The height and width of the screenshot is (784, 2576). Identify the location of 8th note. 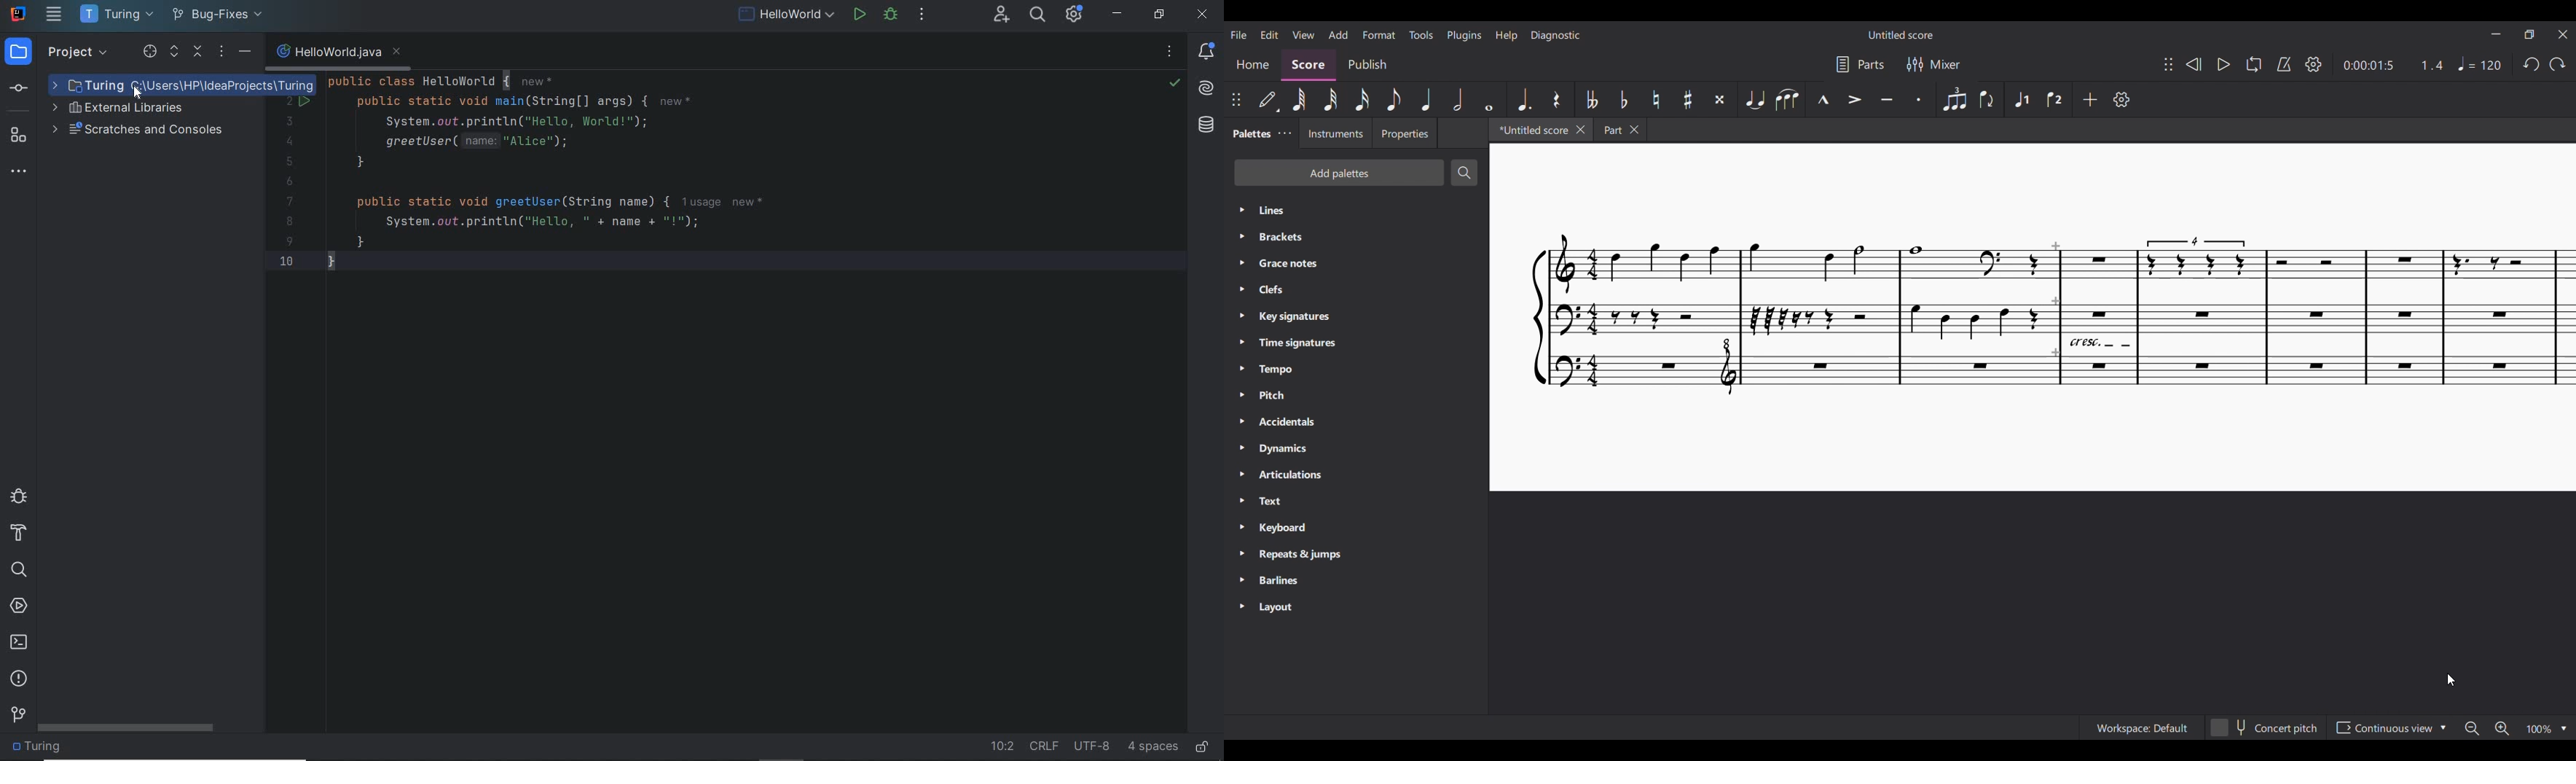
(1395, 100).